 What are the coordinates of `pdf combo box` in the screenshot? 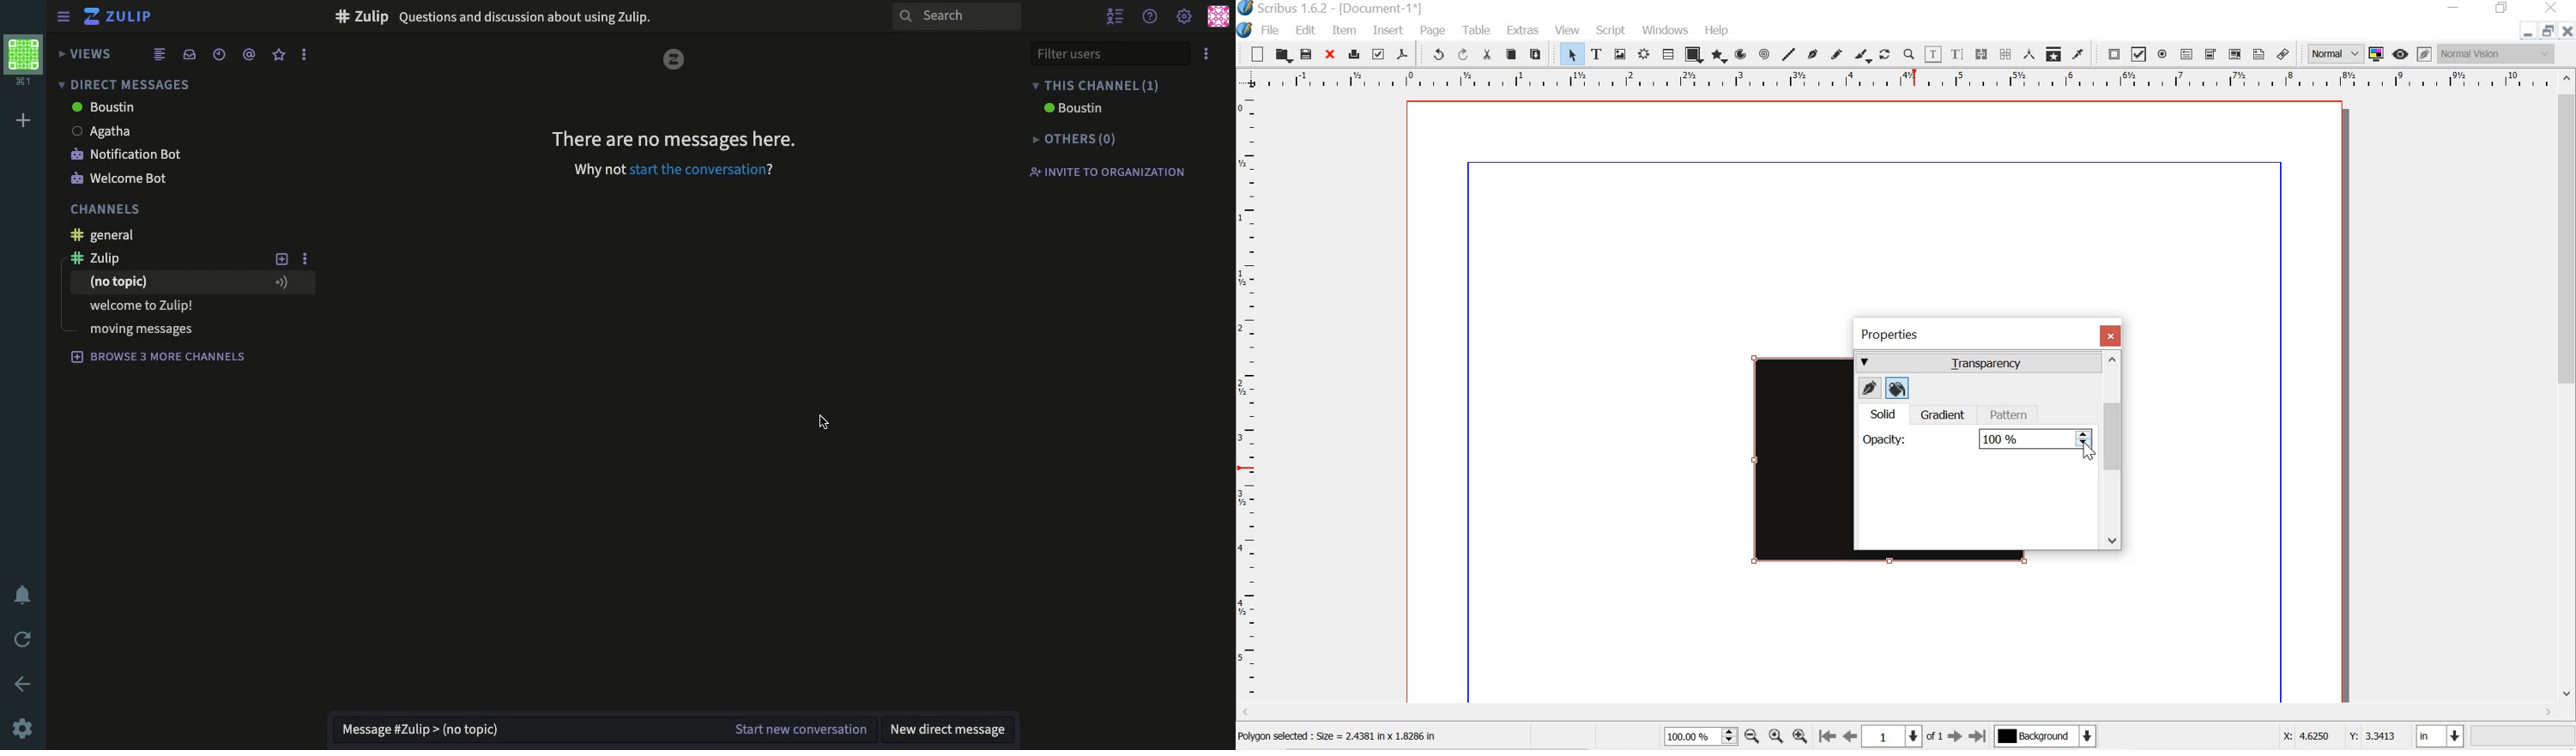 It's located at (2210, 53).